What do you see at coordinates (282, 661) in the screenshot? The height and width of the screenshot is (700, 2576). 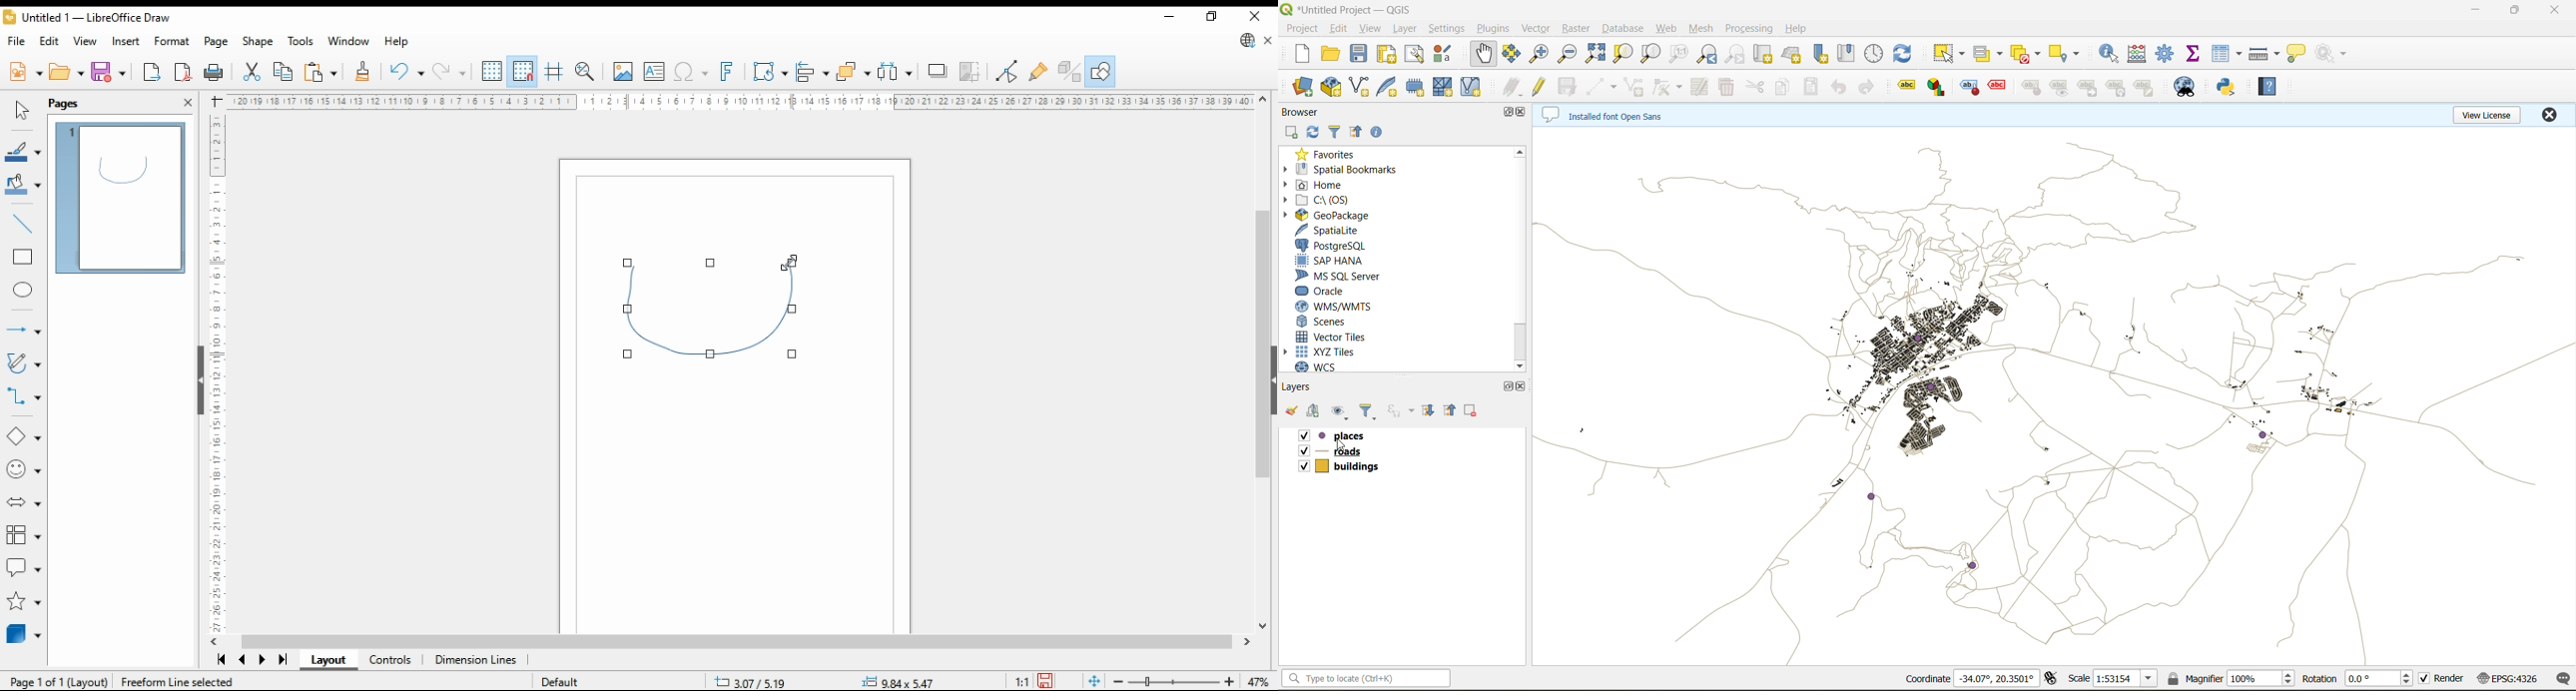 I see `last page` at bounding box center [282, 661].